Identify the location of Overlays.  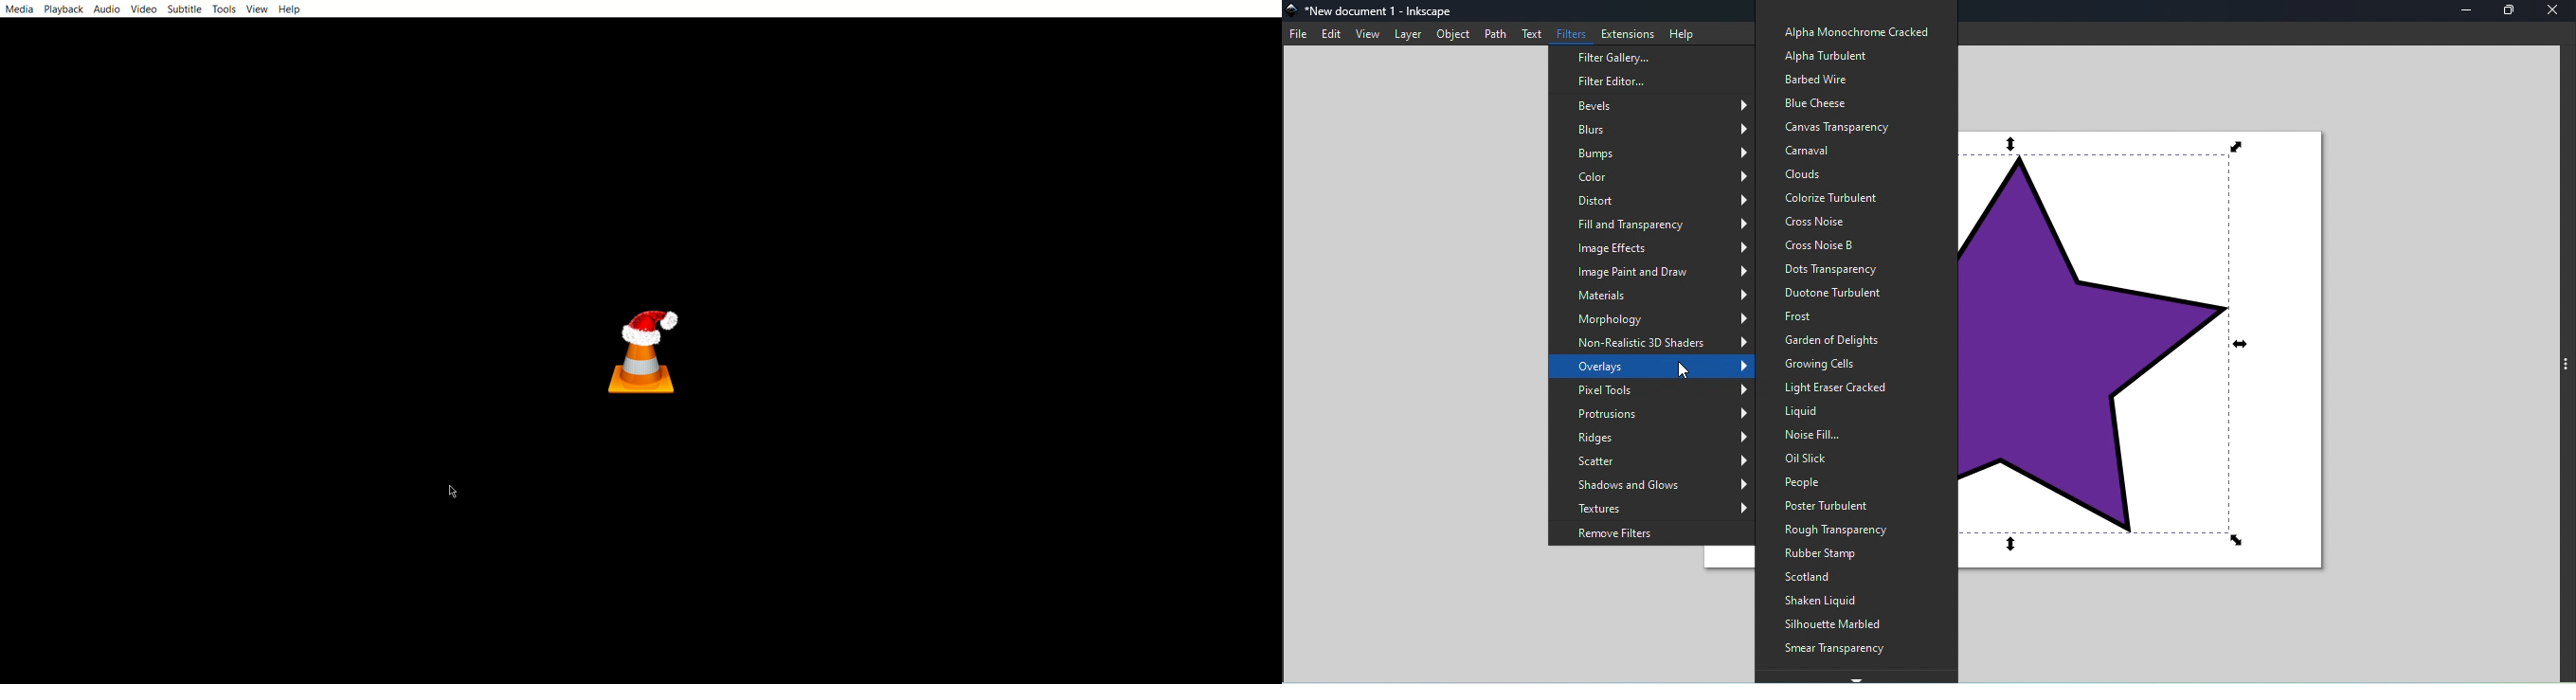
(1657, 367).